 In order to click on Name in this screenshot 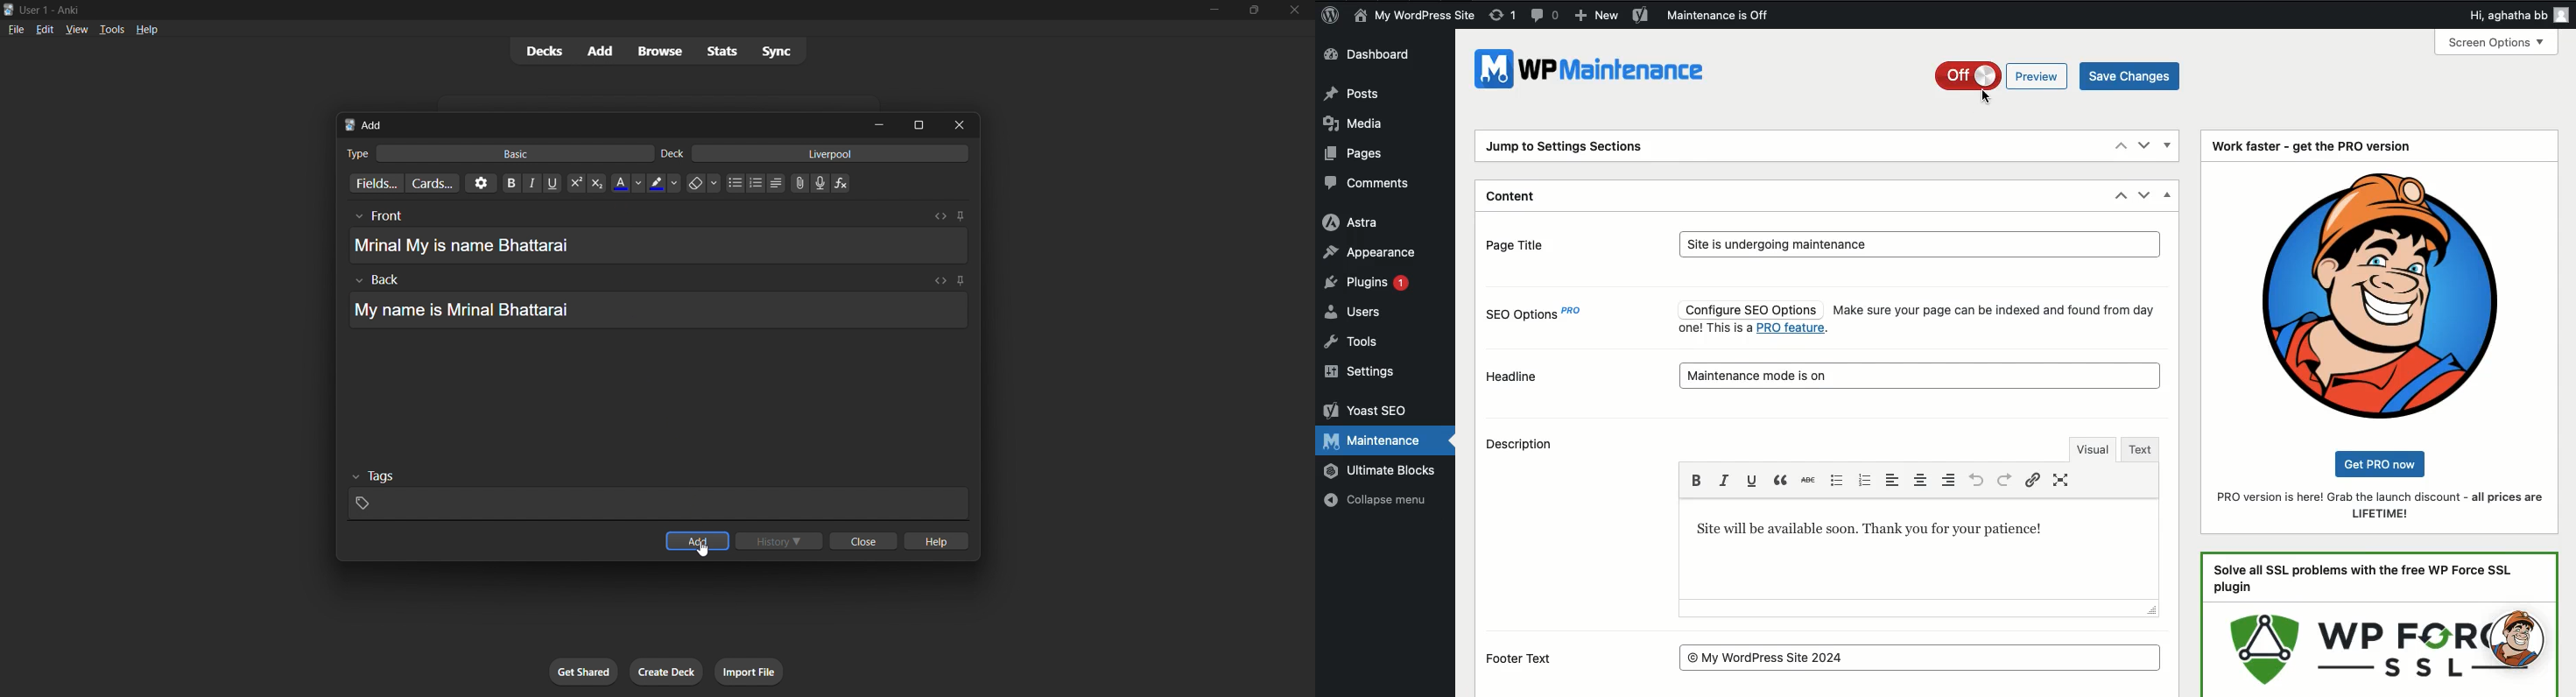, I will do `click(1416, 15)`.